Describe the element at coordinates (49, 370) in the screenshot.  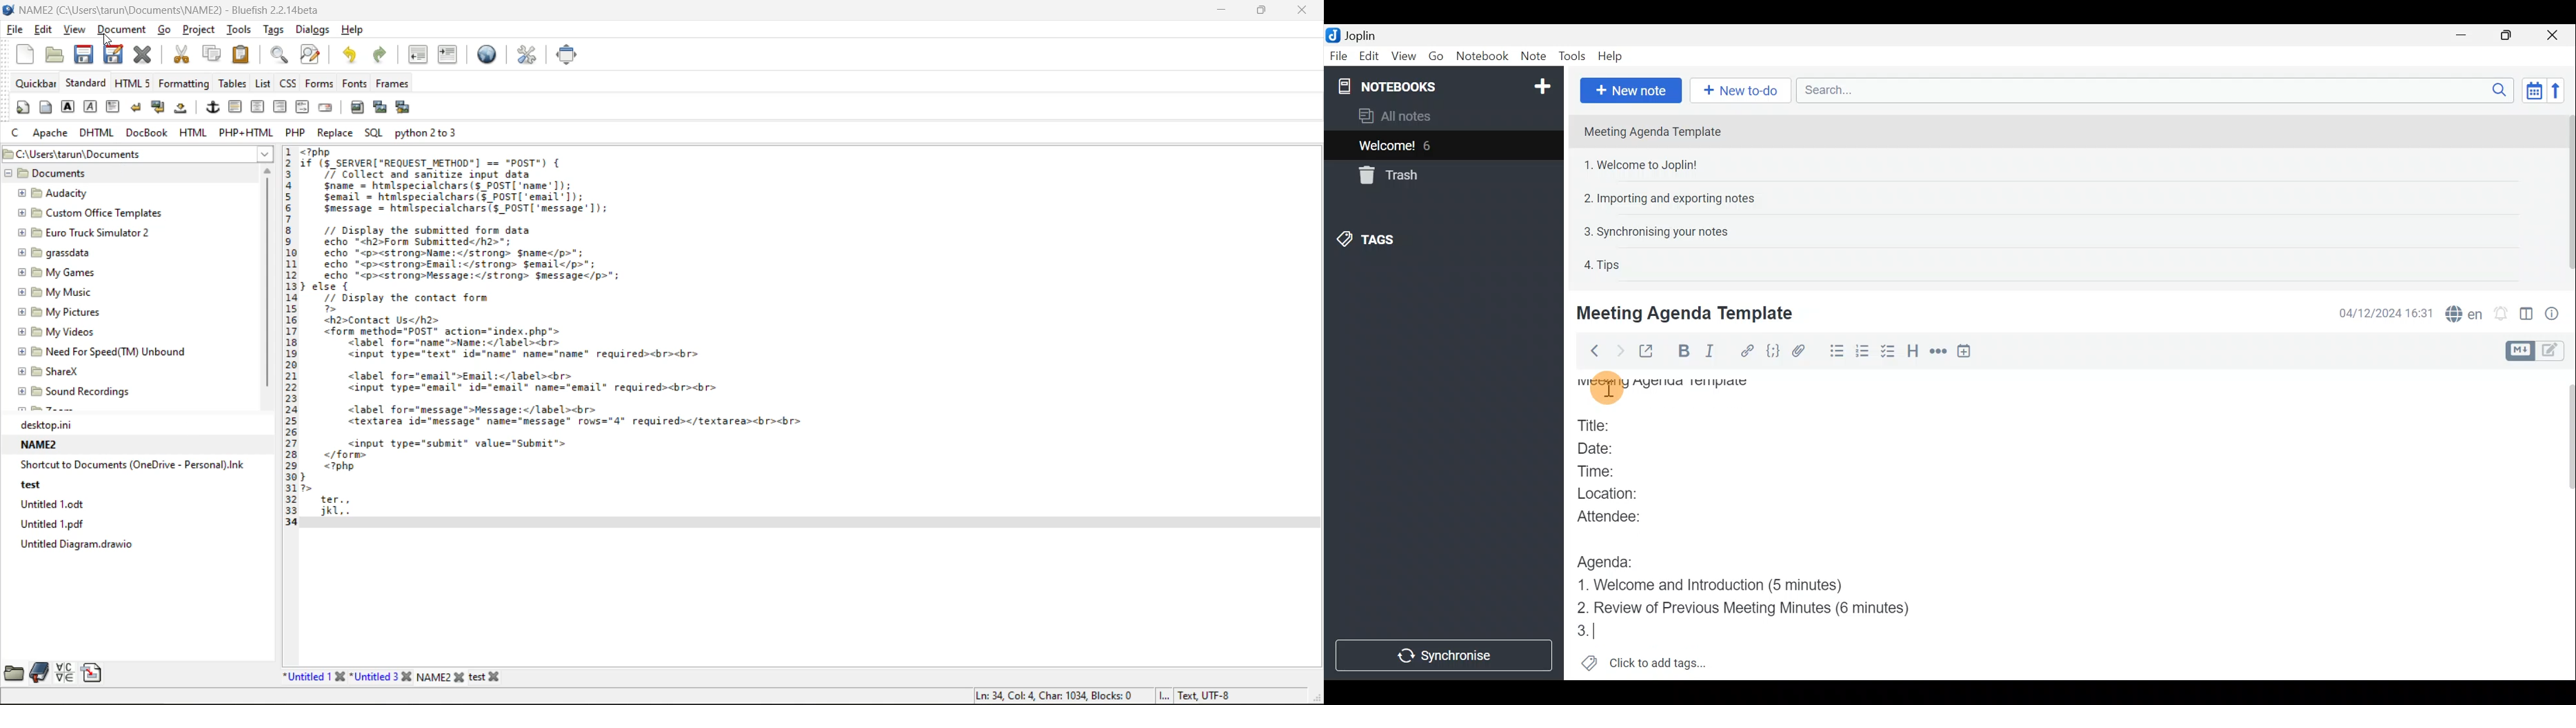
I see `sharex` at that location.